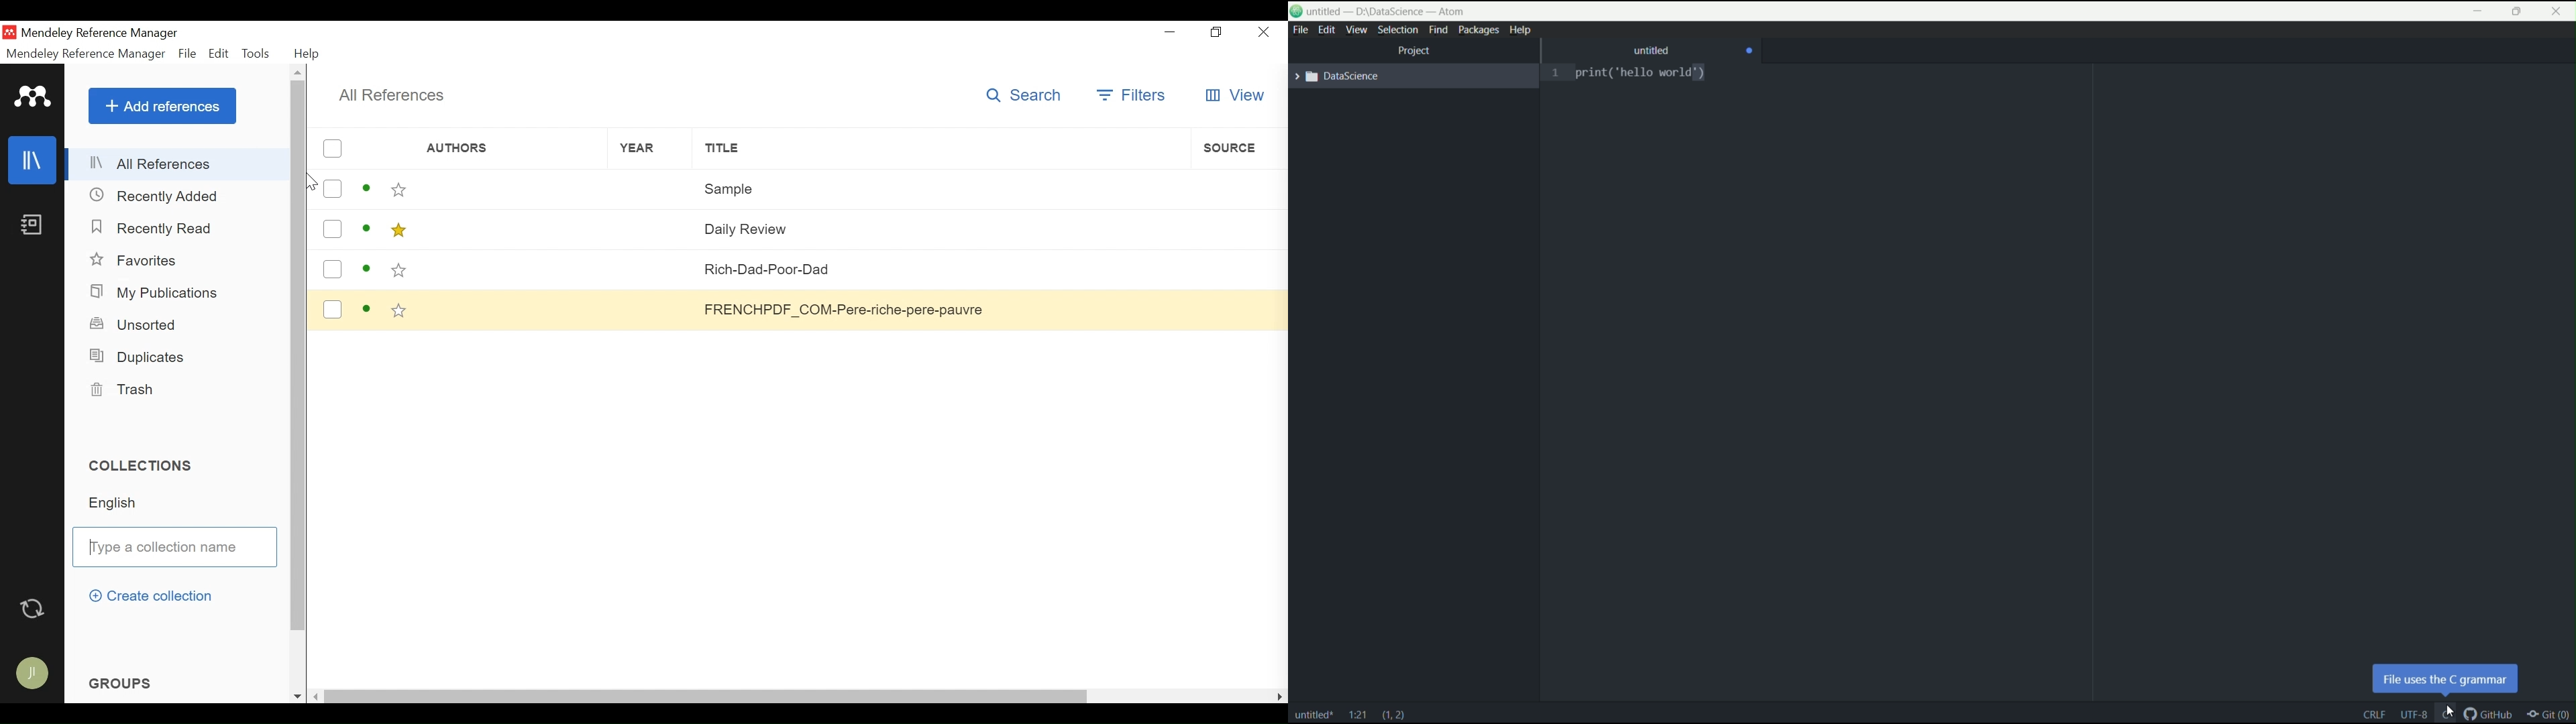  What do you see at coordinates (1235, 269) in the screenshot?
I see `Source` at bounding box center [1235, 269].